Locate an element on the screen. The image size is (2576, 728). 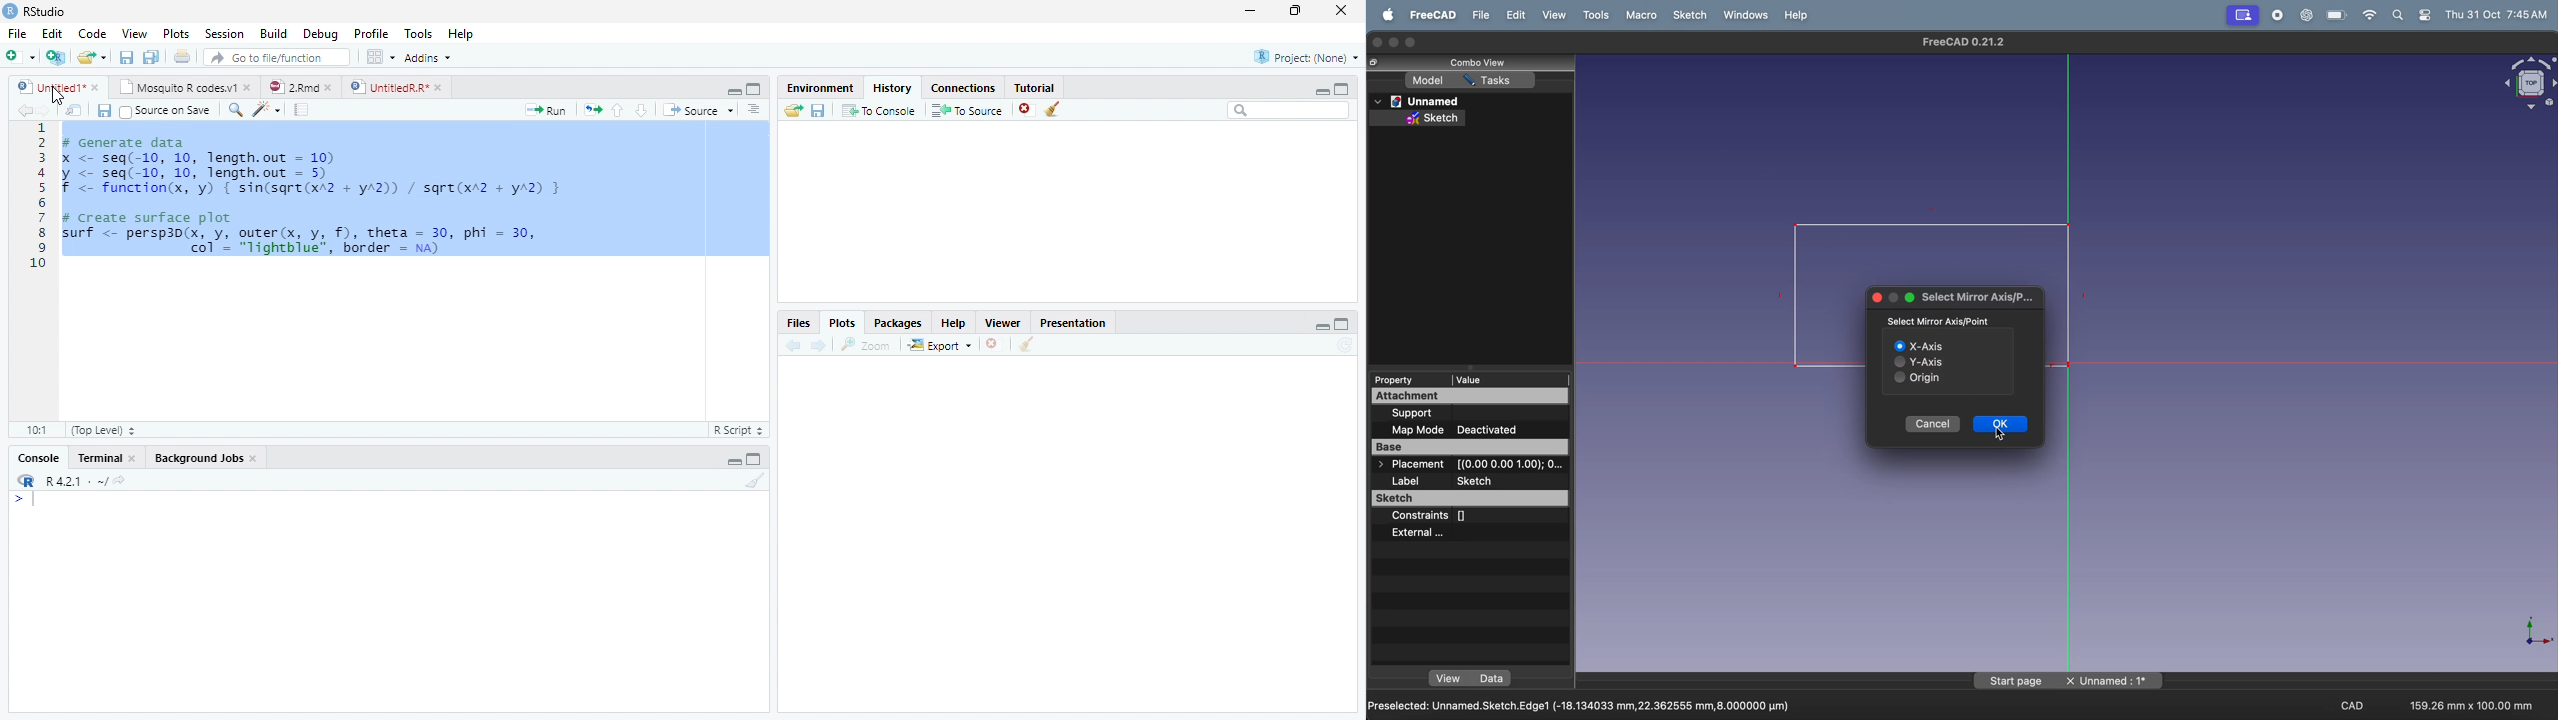
Tutorial is located at coordinates (1034, 86).